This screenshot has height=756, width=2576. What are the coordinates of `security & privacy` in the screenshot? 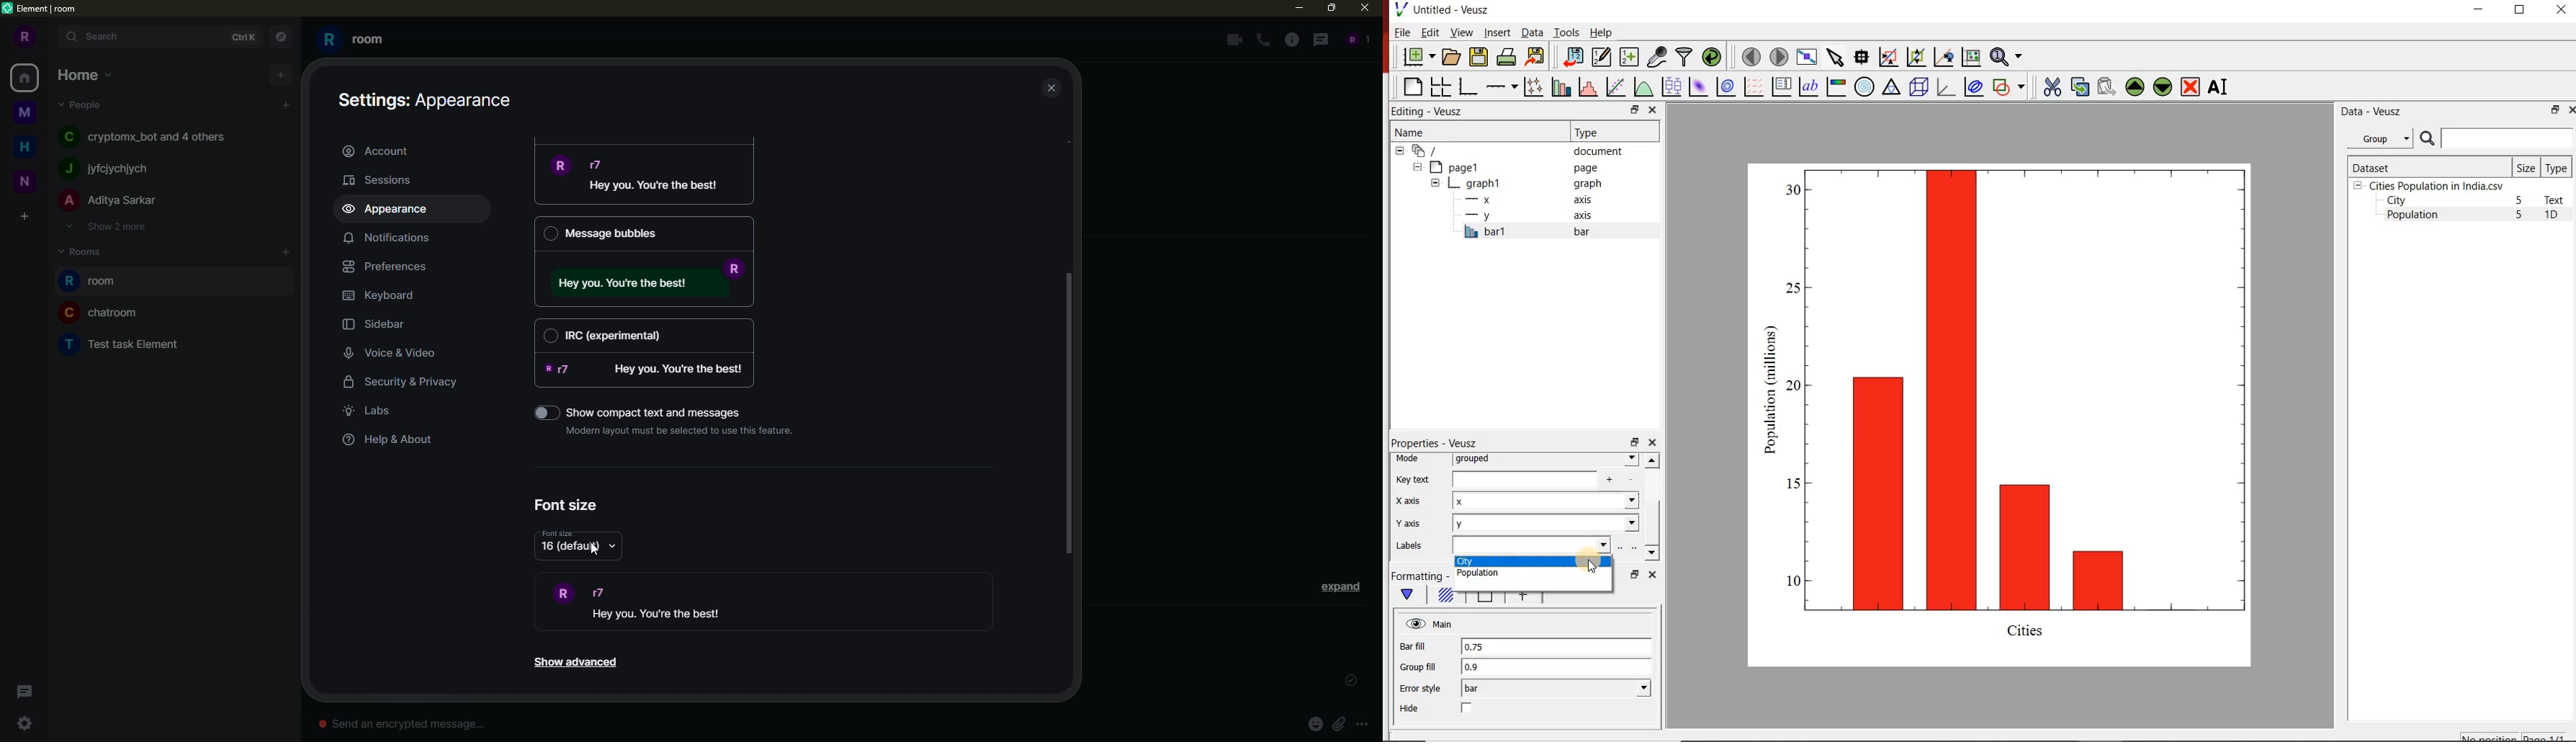 It's located at (411, 384).